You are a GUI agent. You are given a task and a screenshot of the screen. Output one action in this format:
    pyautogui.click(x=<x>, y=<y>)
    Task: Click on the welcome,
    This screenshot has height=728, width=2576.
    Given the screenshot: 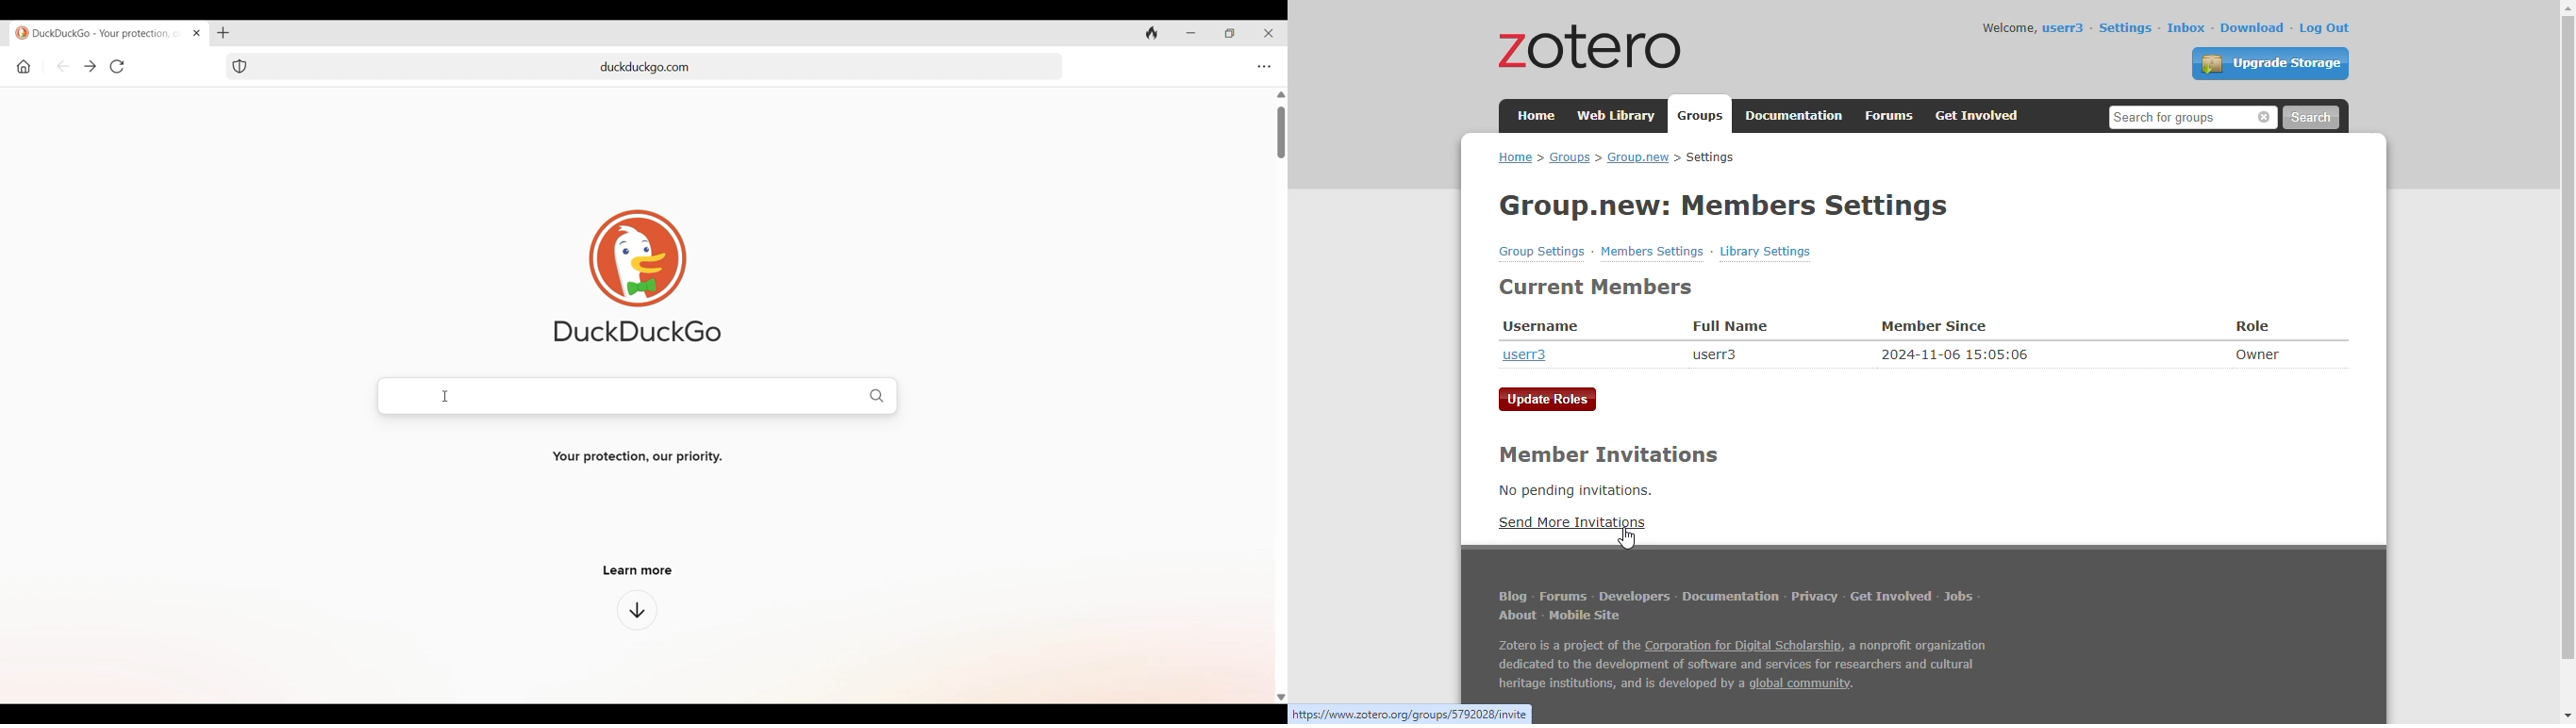 What is the action you would take?
    pyautogui.click(x=2009, y=27)
    